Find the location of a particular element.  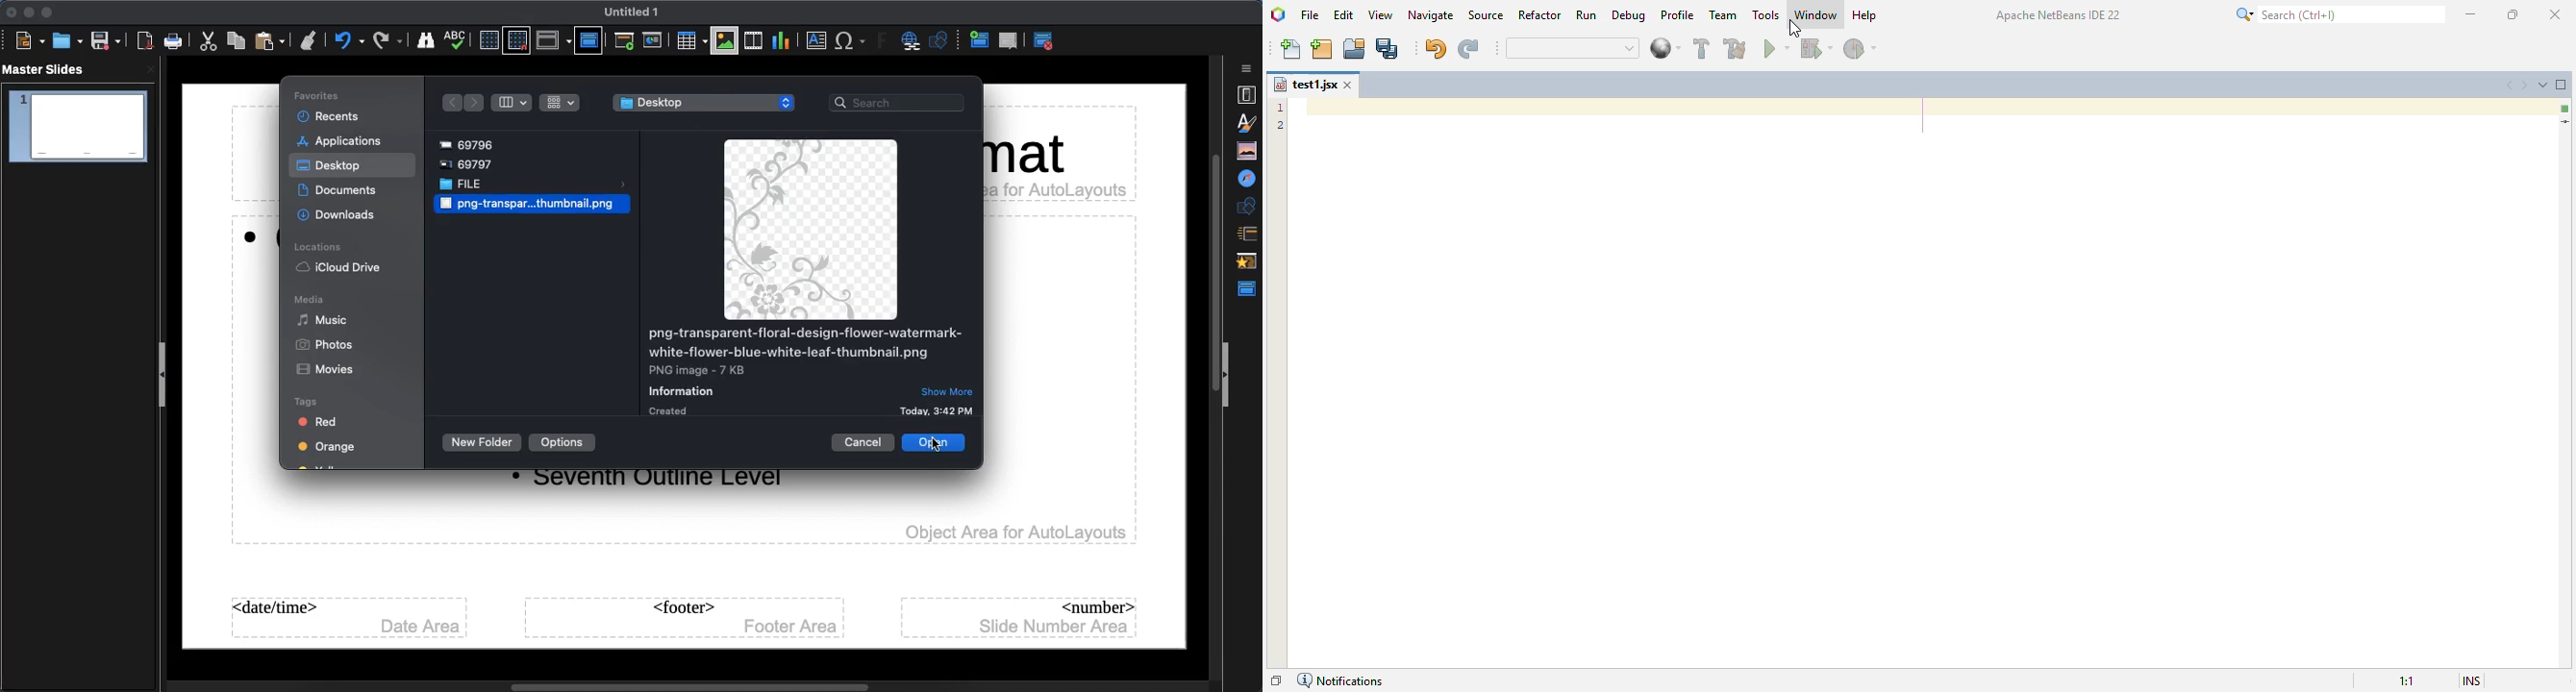

New is located at coordinates (30, 41).